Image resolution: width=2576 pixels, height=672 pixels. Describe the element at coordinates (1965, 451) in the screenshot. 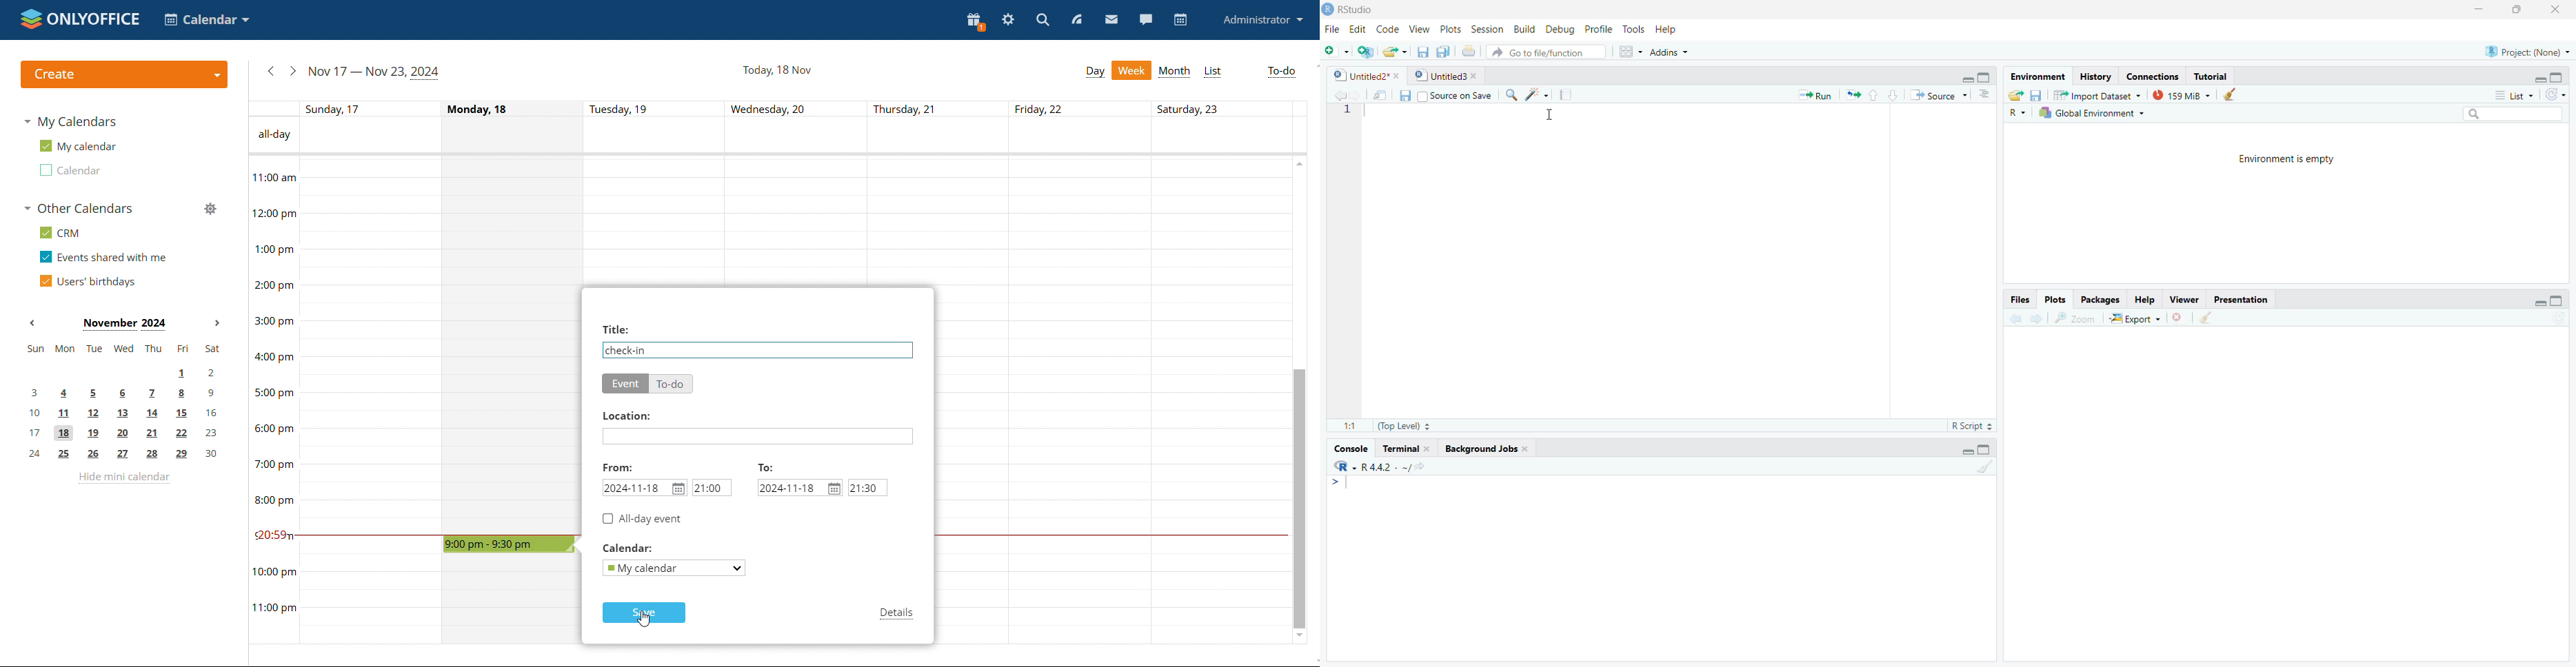

I see `Minimize` at that location.